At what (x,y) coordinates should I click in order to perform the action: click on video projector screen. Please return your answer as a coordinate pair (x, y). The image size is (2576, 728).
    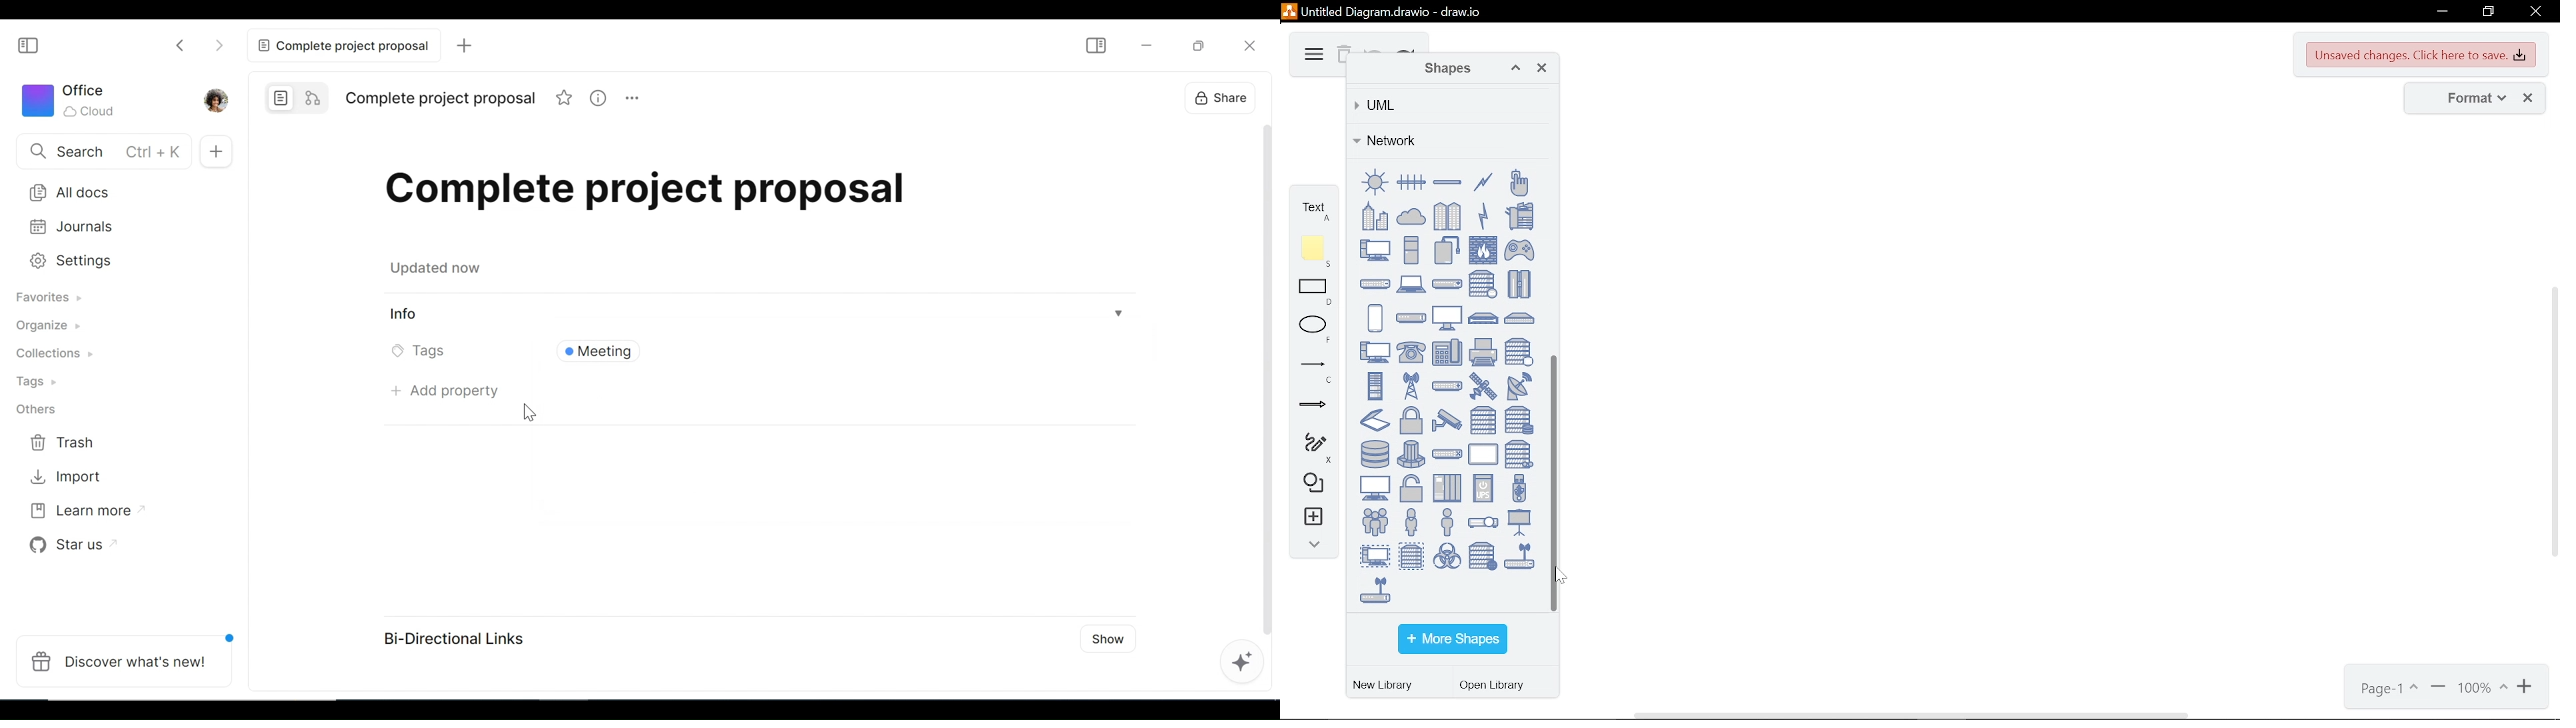
    Looking at the image, I should click on (1519, 522).